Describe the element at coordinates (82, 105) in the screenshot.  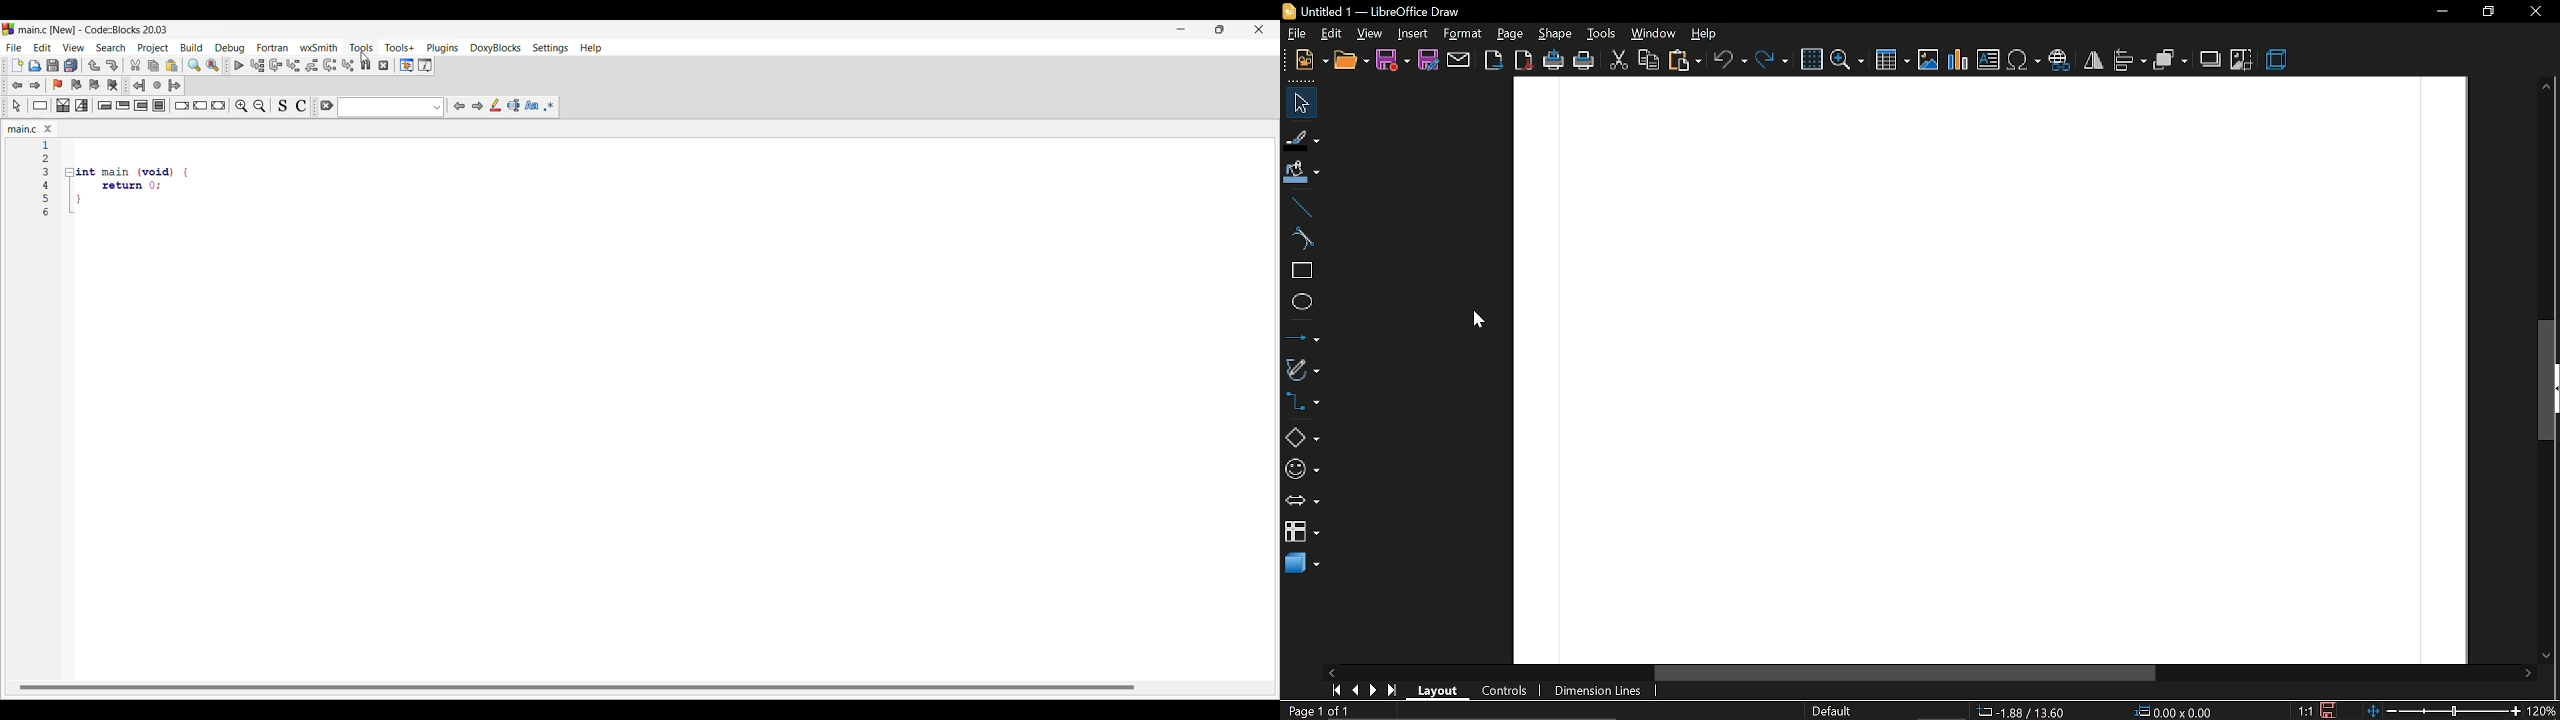
I see `Selection` at that location.